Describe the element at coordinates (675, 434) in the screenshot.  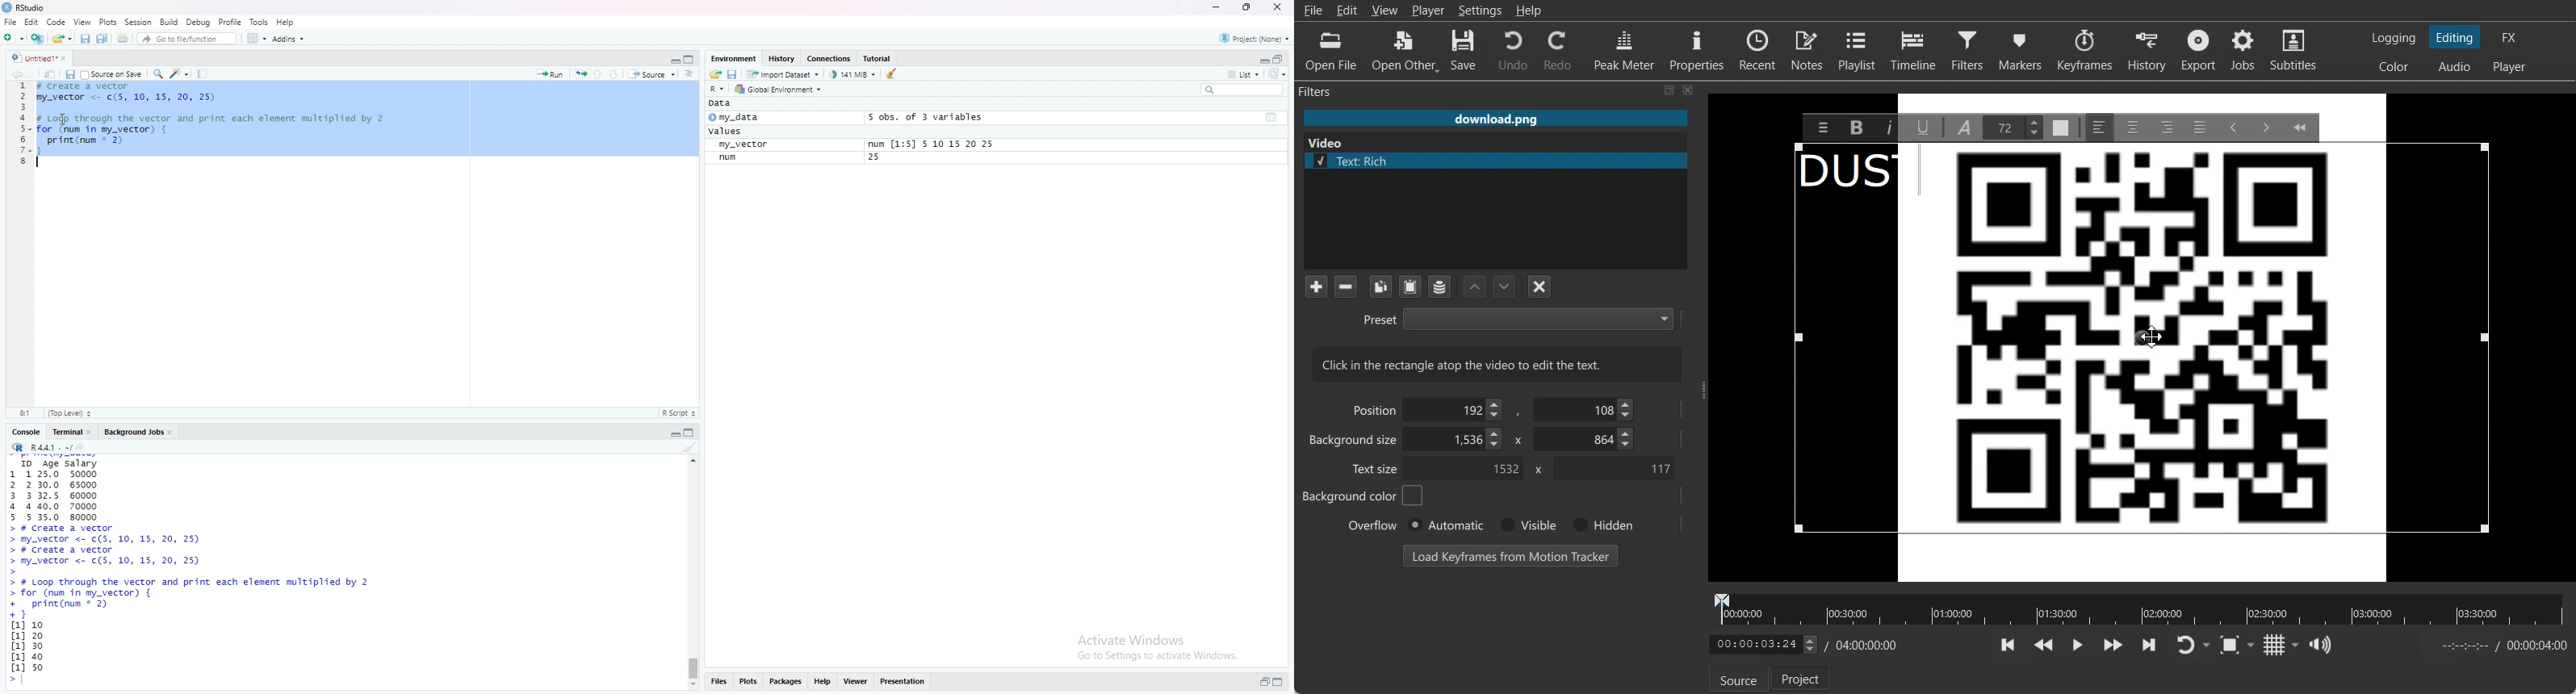
I see `expand` at that location.